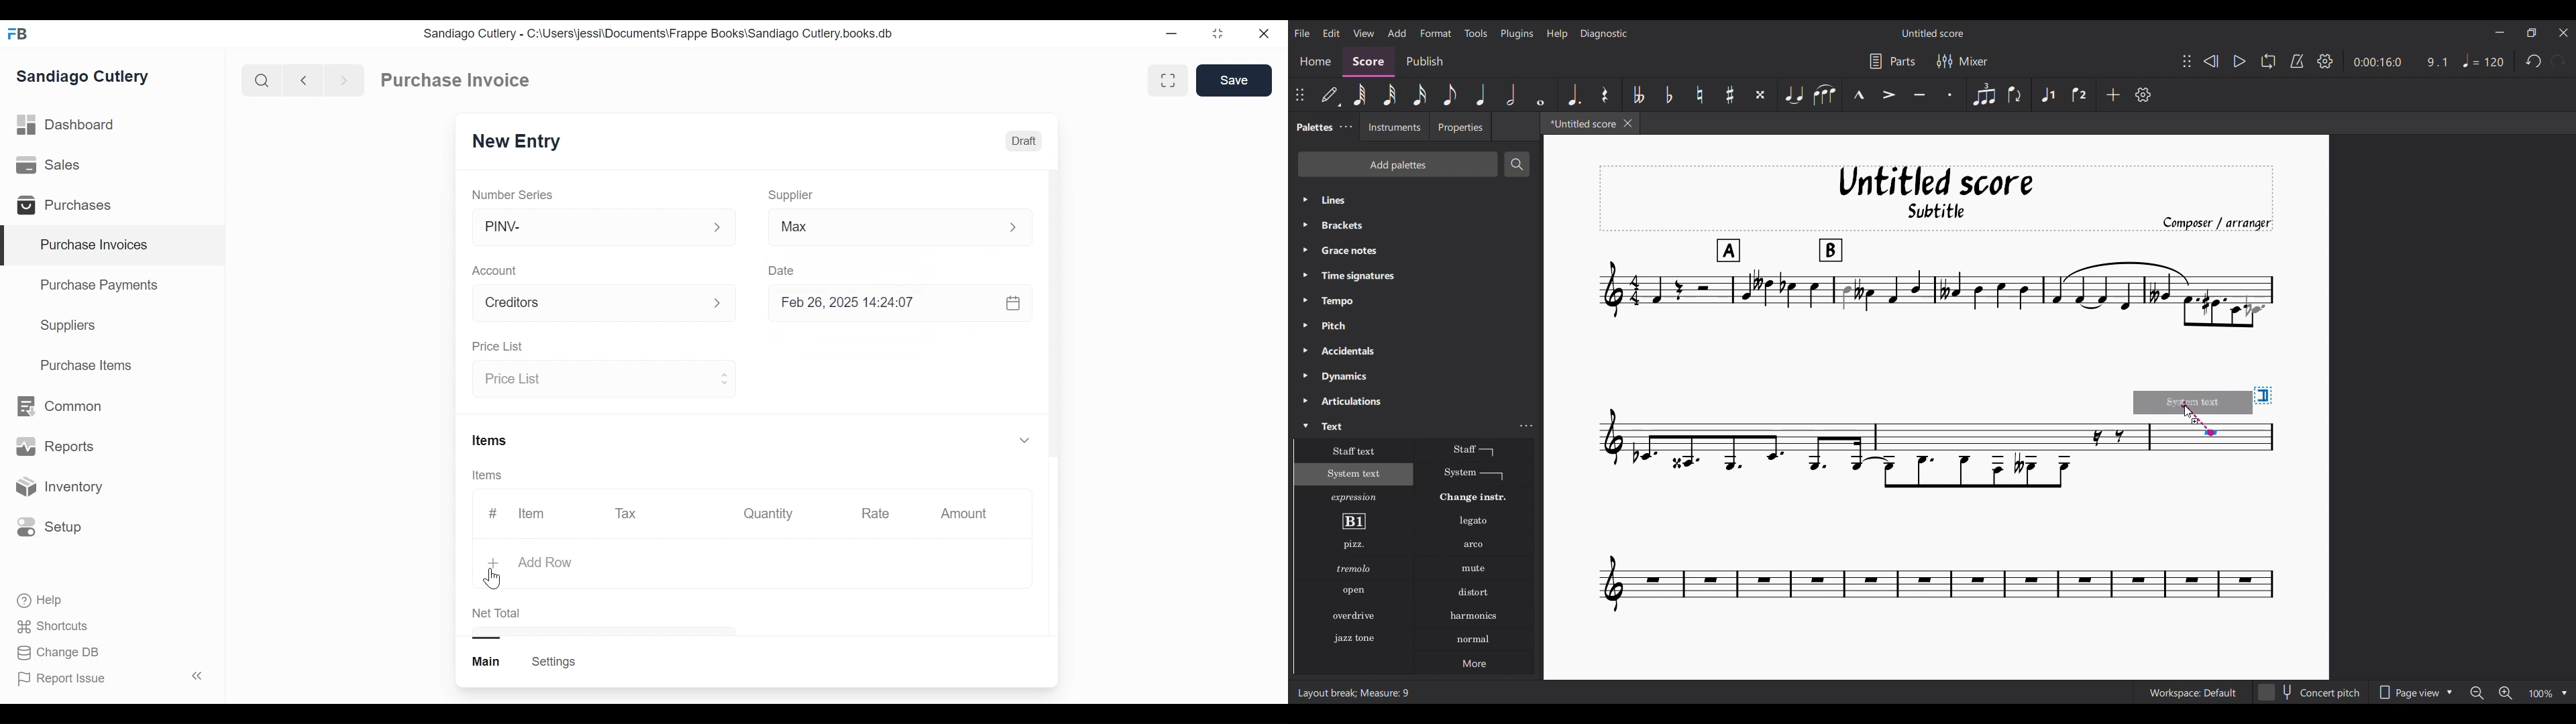 This screenshot has width=2576, height=728. What do you see at coordinates (1481, 94) in the screenshot?
I see `Quarter note` at bounding box center [1481, 94].